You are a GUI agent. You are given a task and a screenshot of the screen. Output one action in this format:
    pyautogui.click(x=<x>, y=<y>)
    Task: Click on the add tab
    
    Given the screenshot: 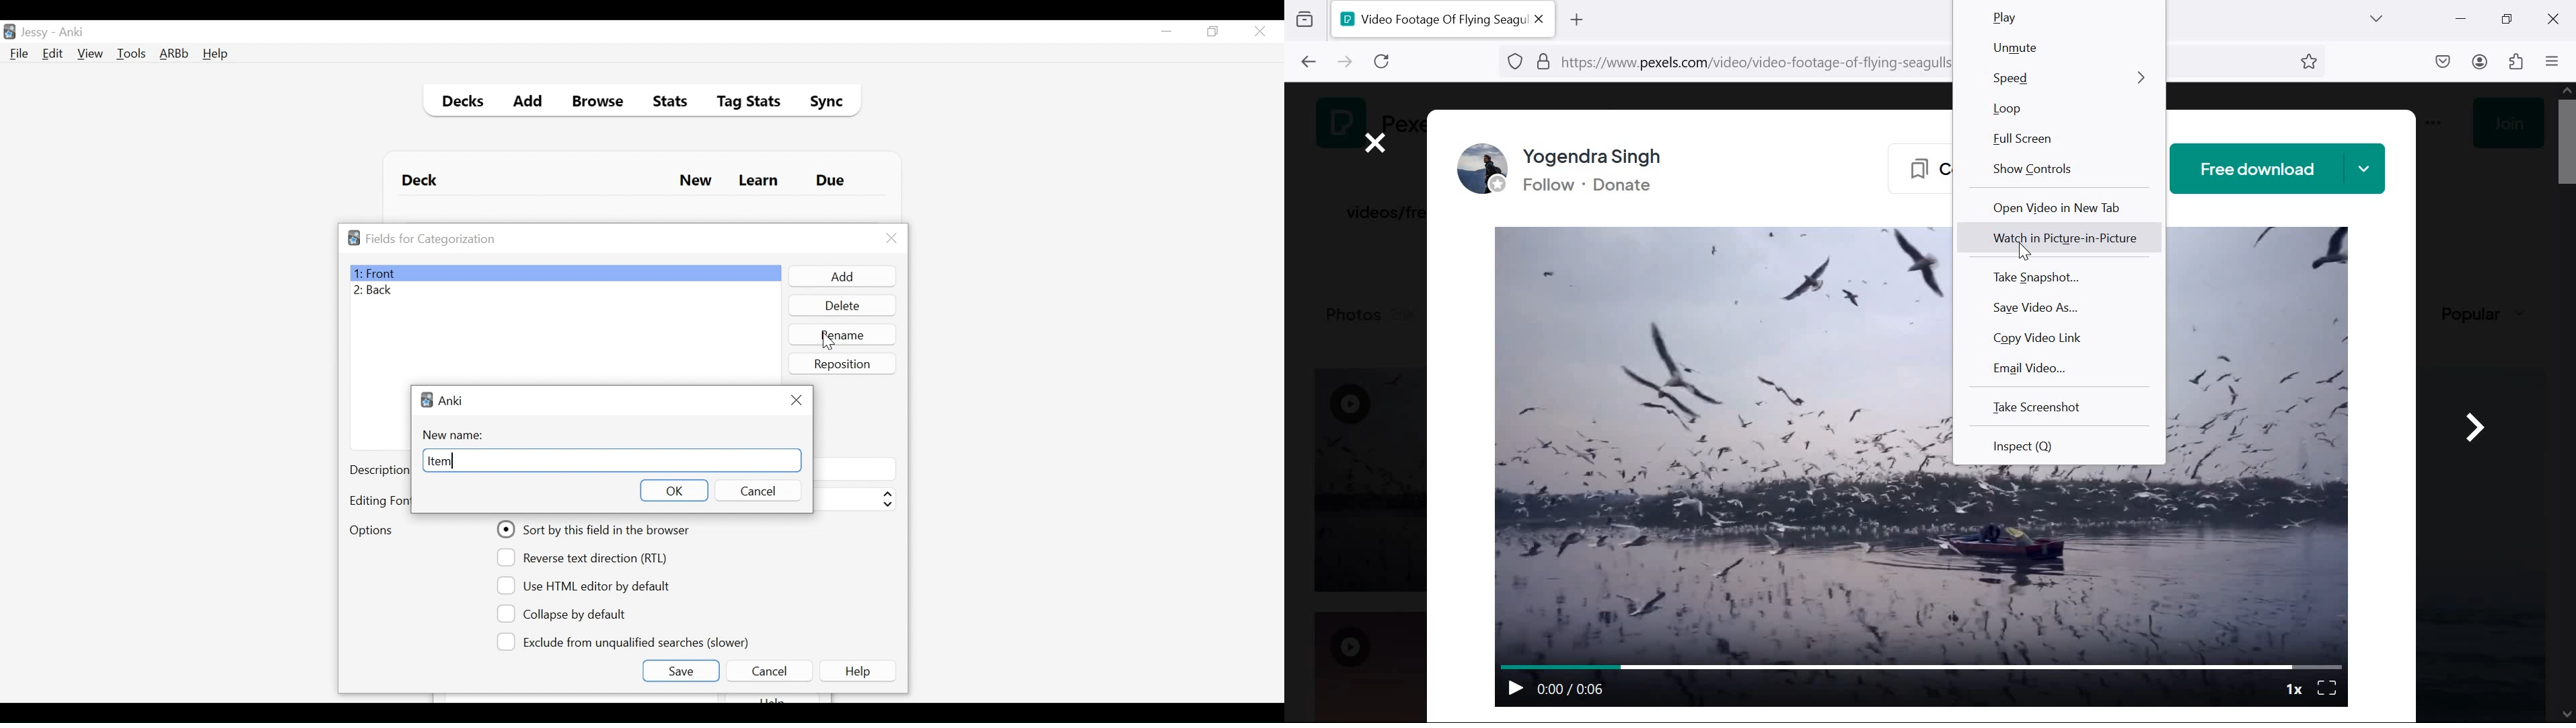 What is the action you would take?
    pyautogui.click(x=1576, y=20)
    